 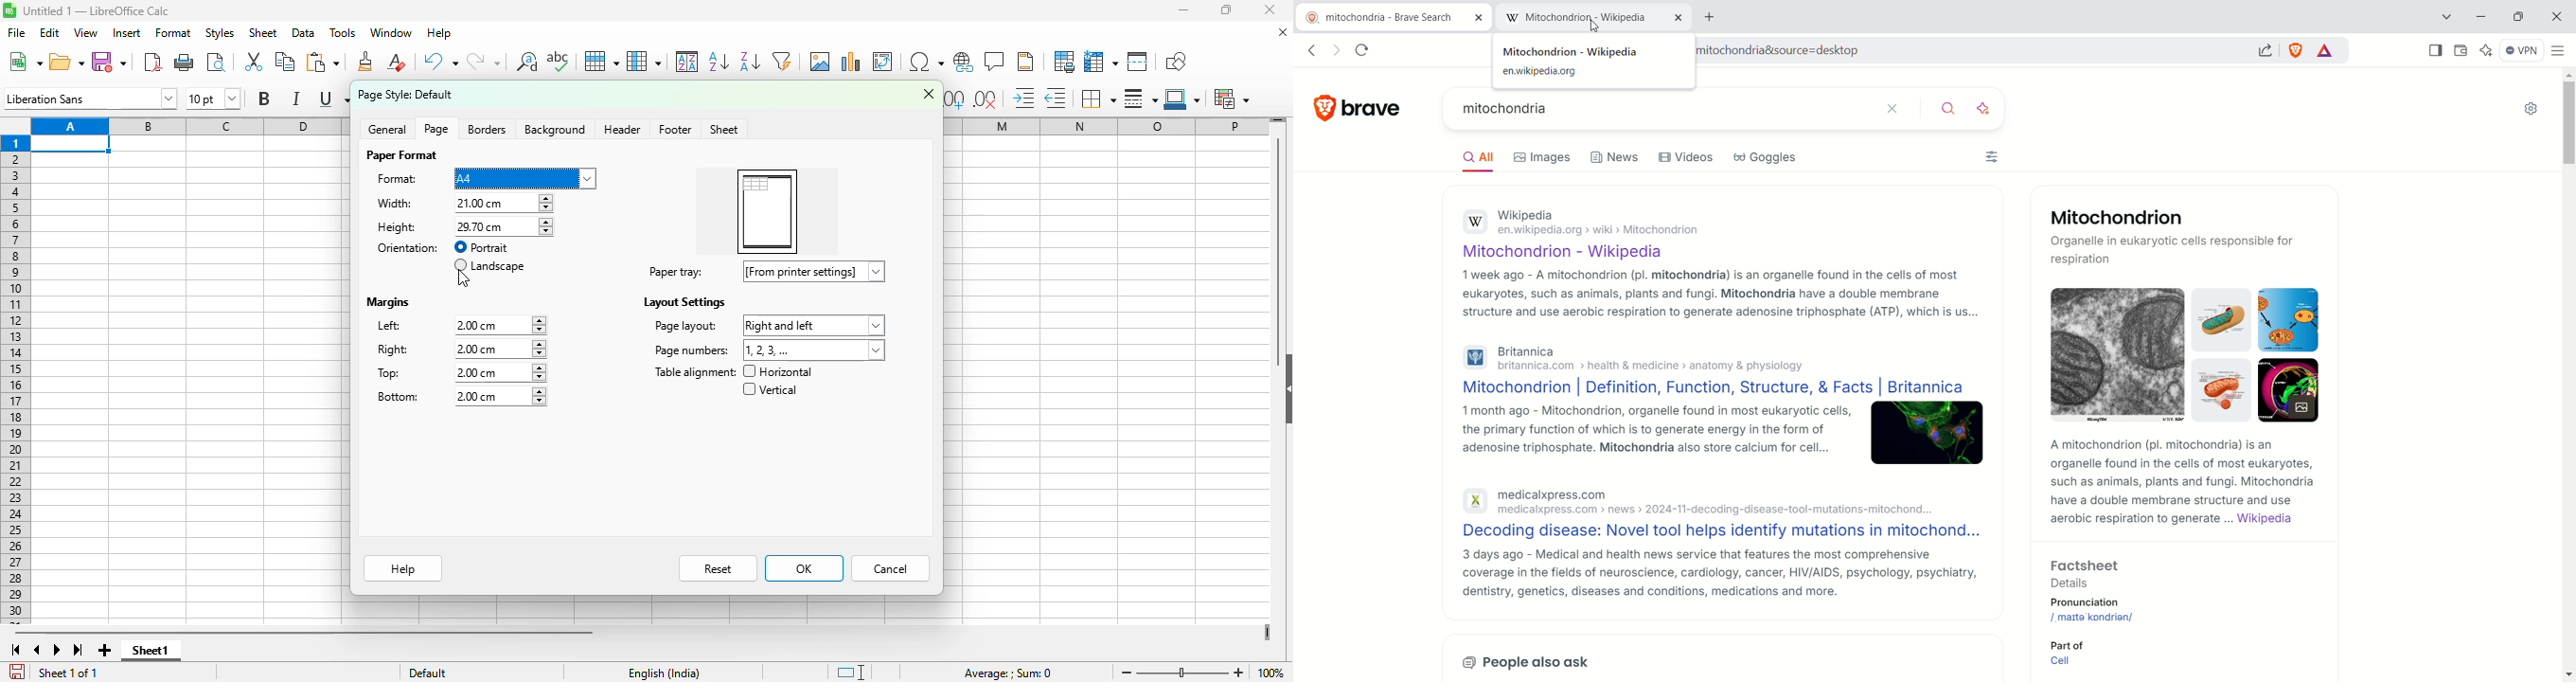 What do you see at coordinates (390, 32) in the screenshot?
I see `window` at bounding box center [390, 32].